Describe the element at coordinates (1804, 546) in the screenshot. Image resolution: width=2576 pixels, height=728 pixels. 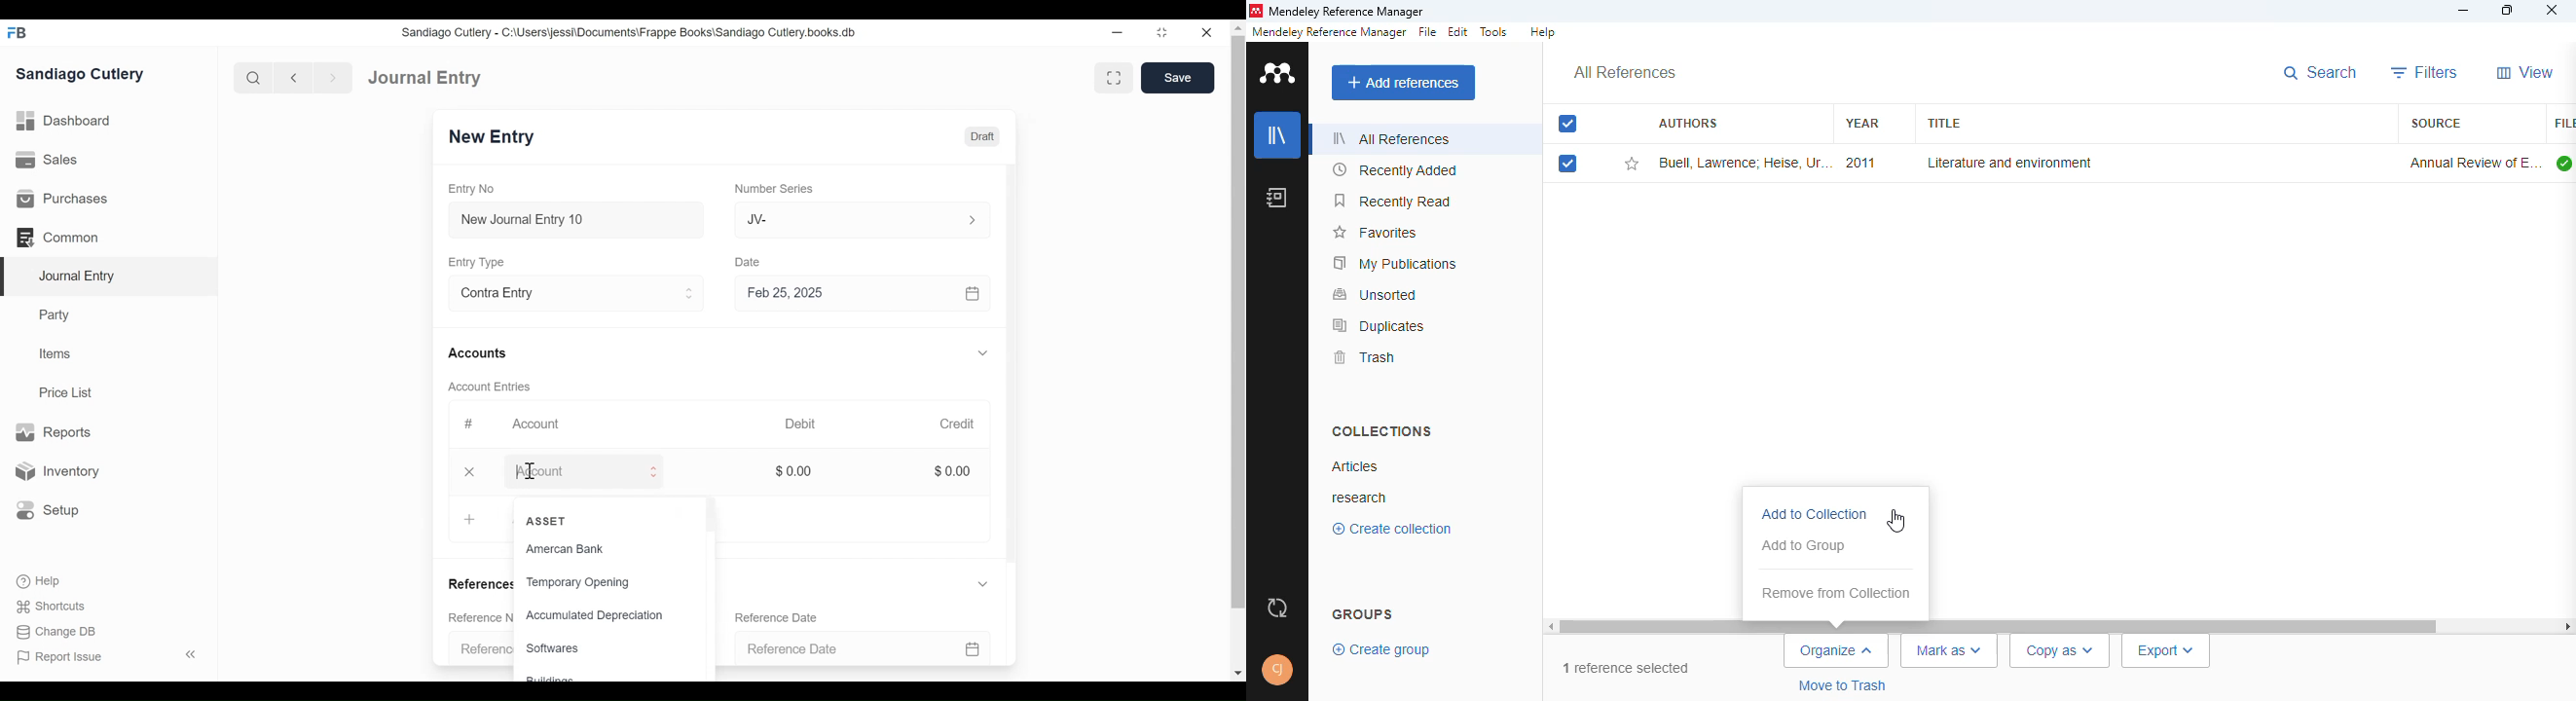
I see `add to group` at that location.